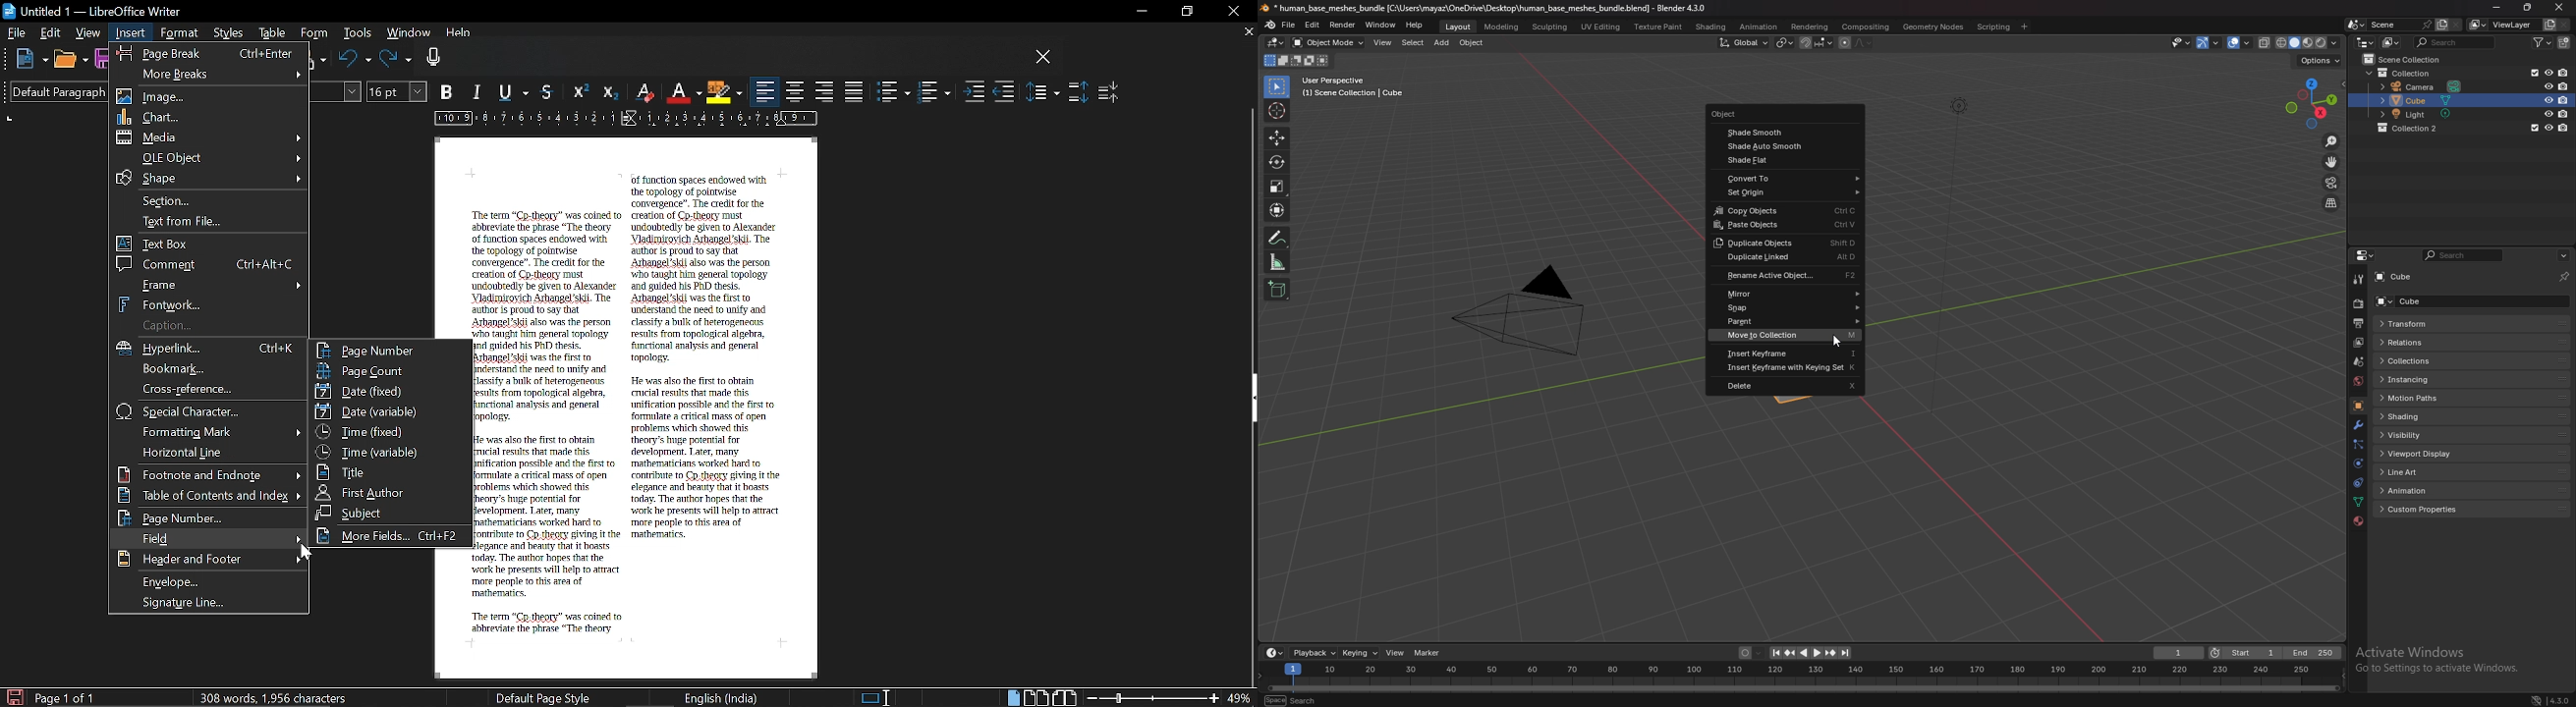 This screenshot has width=2576, height=728. Describe the element at coordinates (211, 137) in the screenshot. I see `Media` at that location.